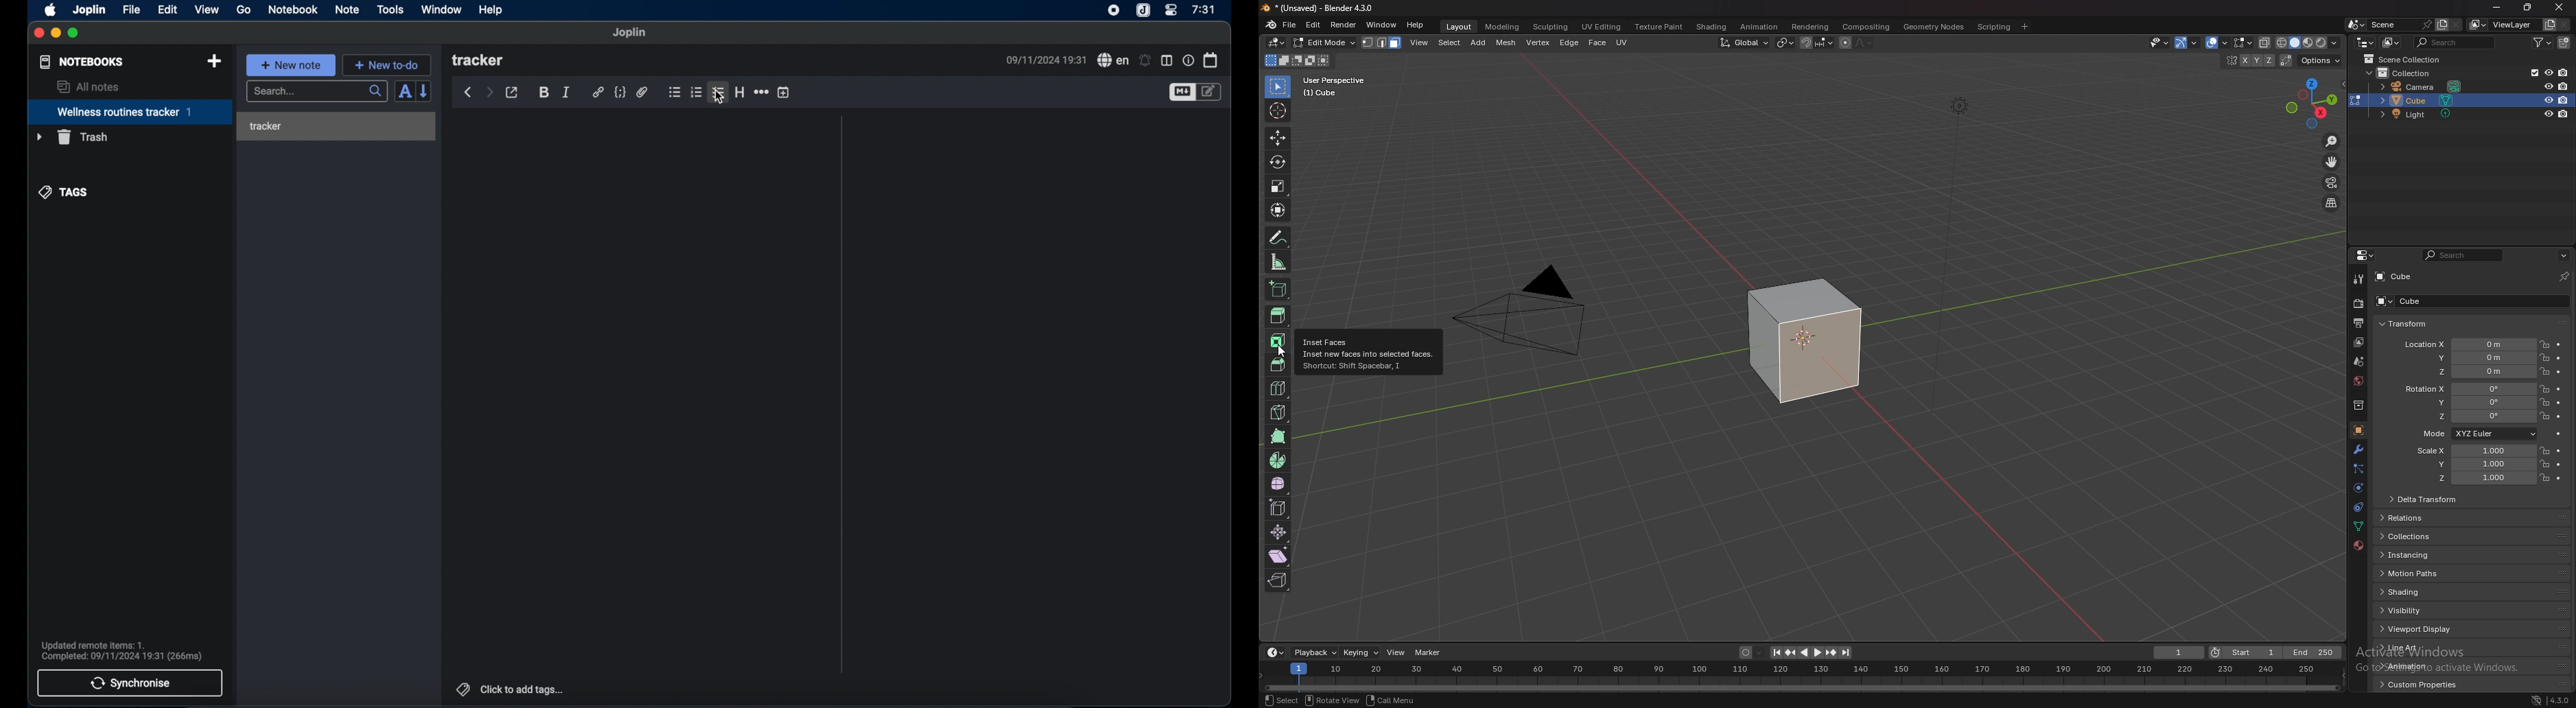 The image size is (2576, 728). Describe the element at coordinates (1283, 353) in the screenshot. I see `cursor` at that location.